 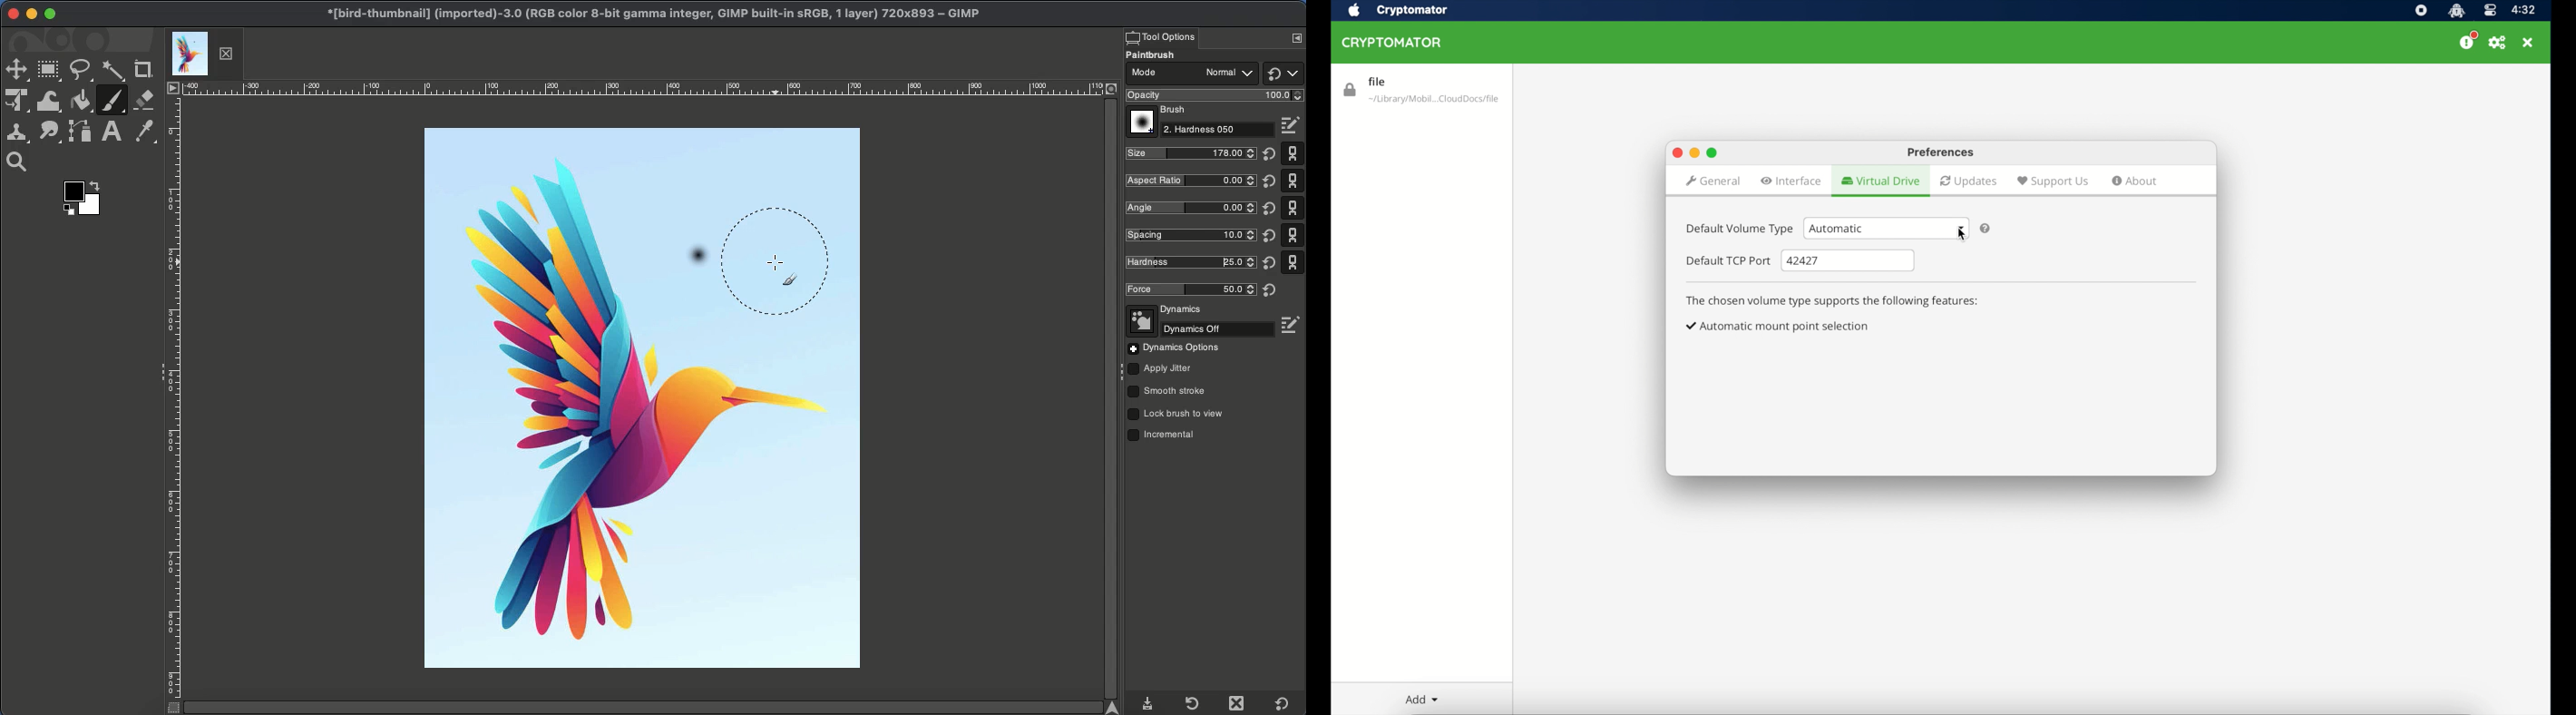 I want to click on Options, so click(x=1174, y=348).